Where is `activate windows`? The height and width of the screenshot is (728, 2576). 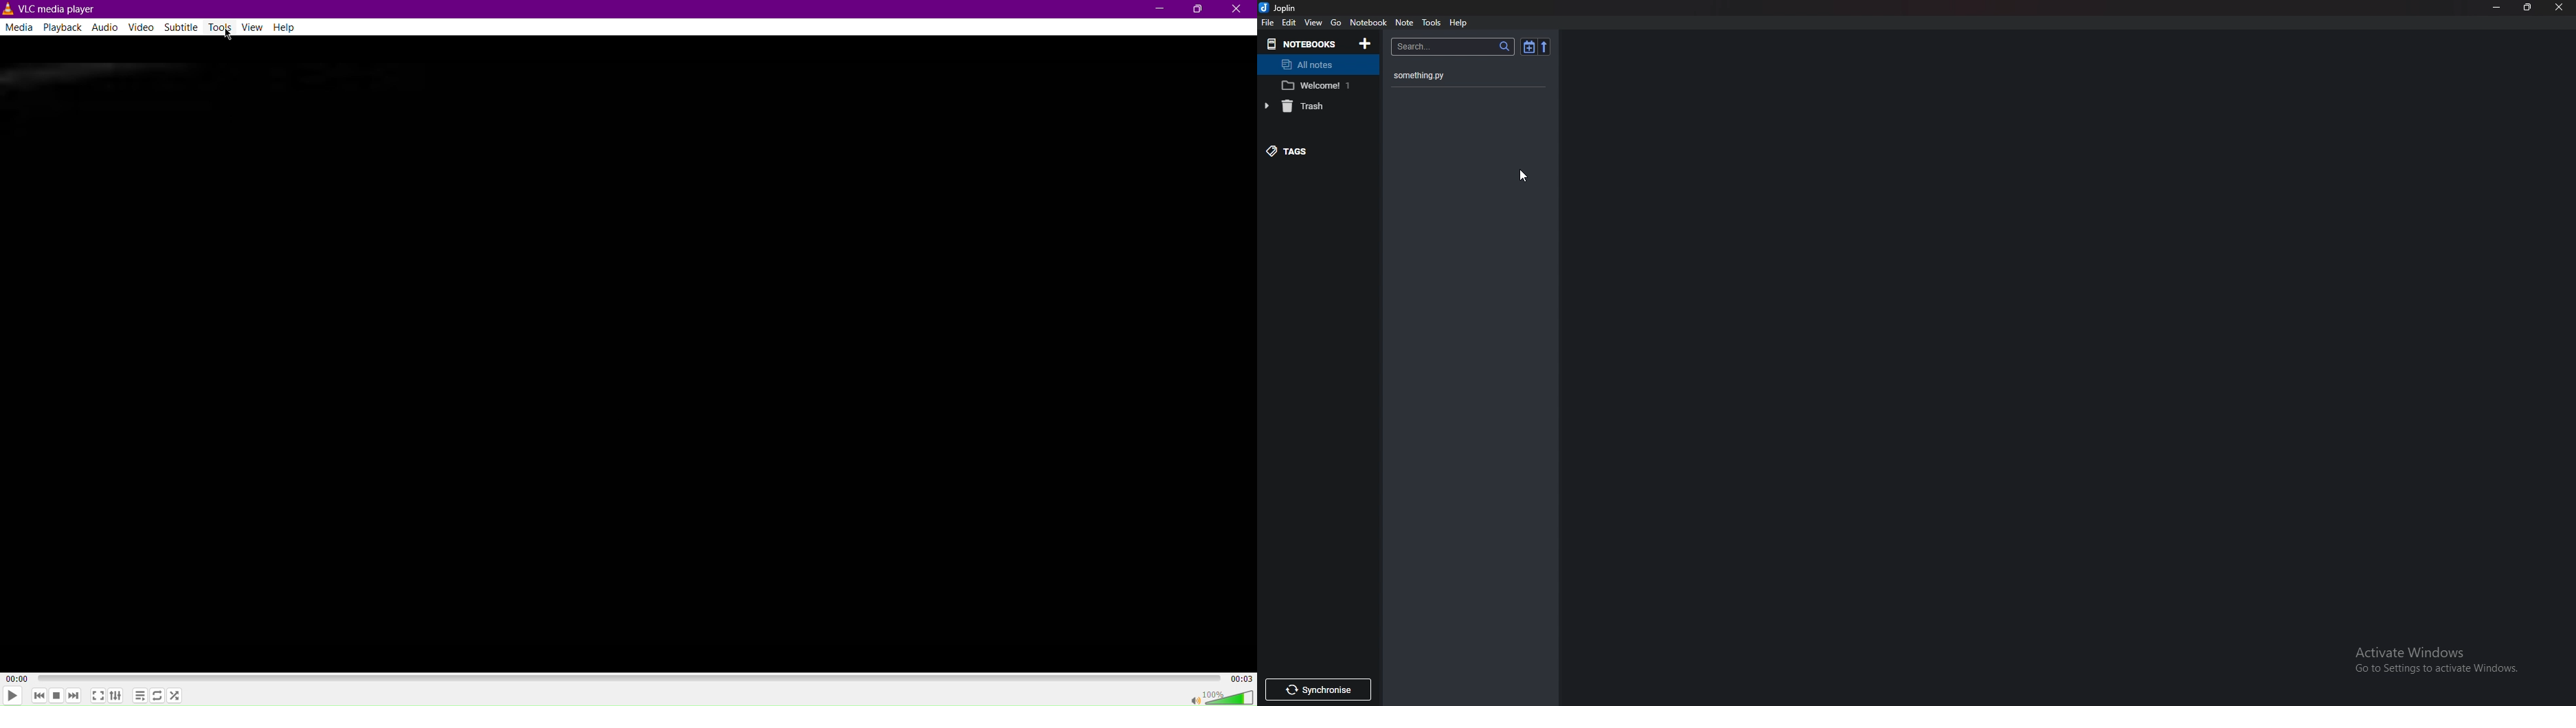
activate windows is located at coordinates (2440, 662).